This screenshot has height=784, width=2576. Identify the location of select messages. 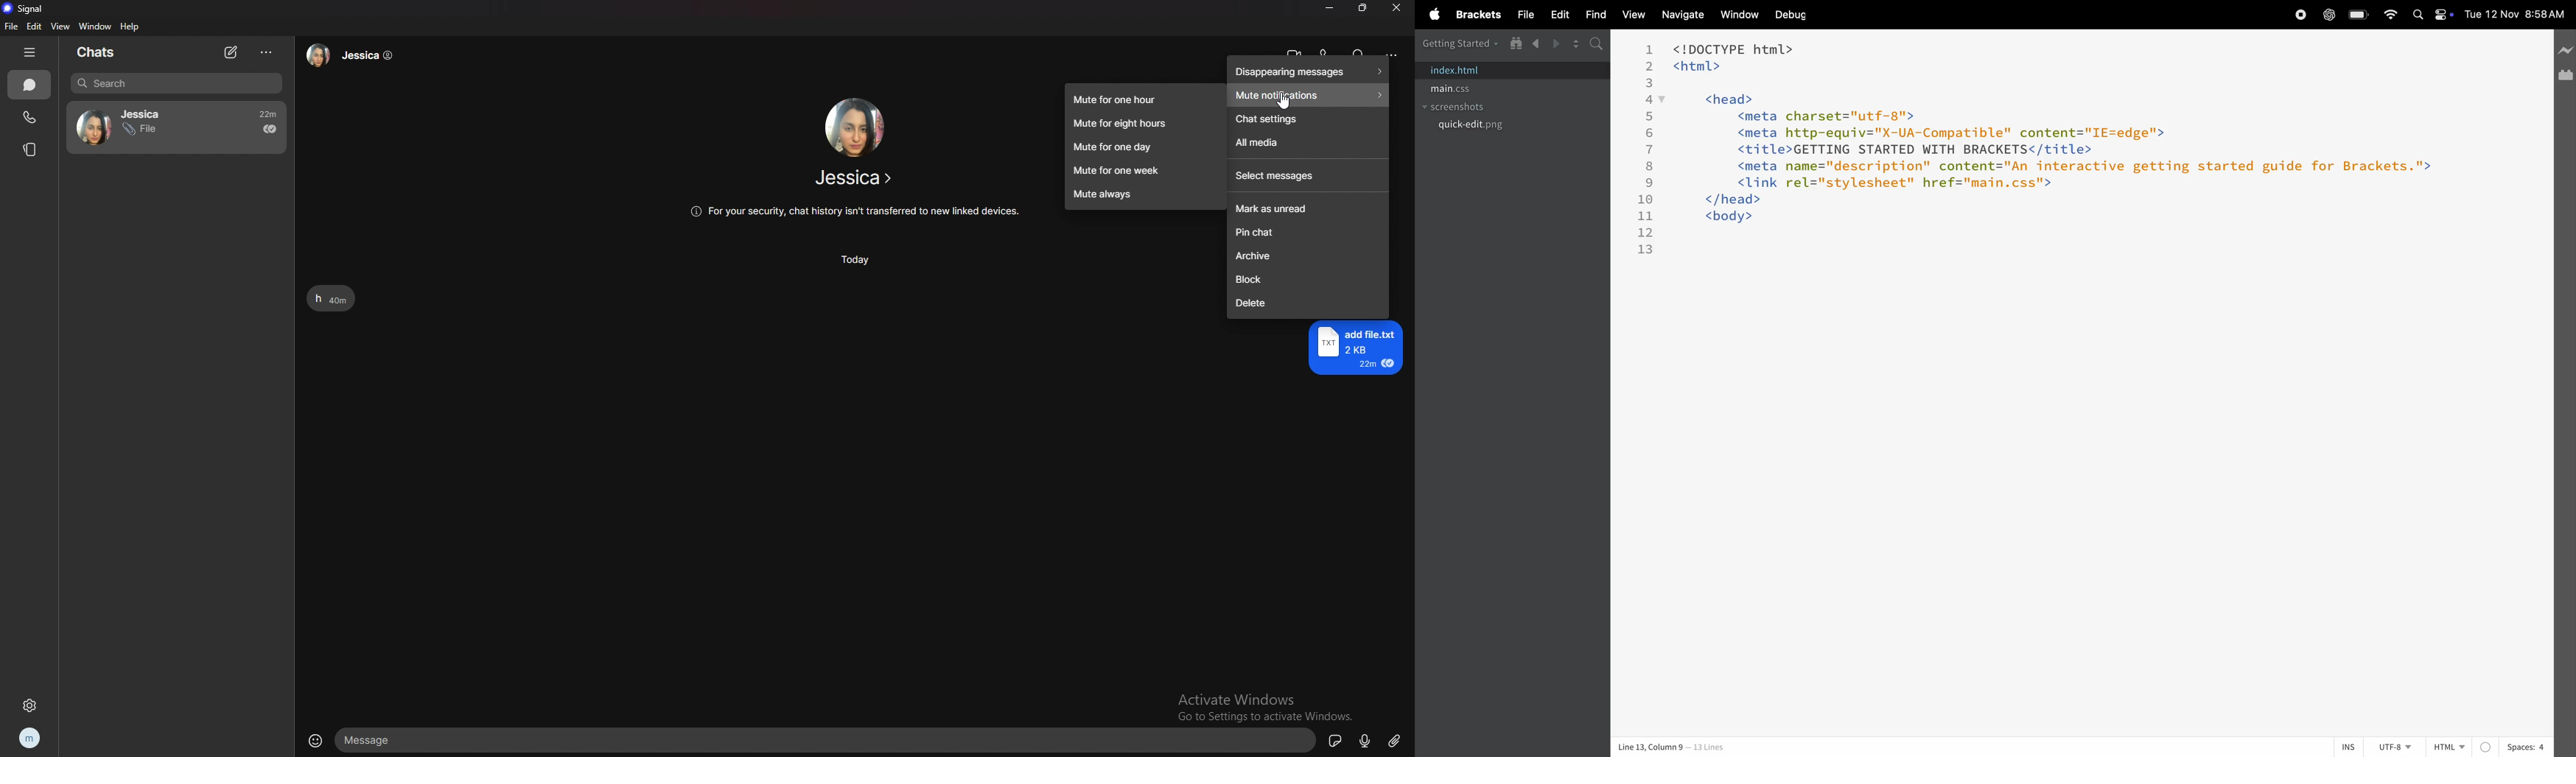
(1309, 177).